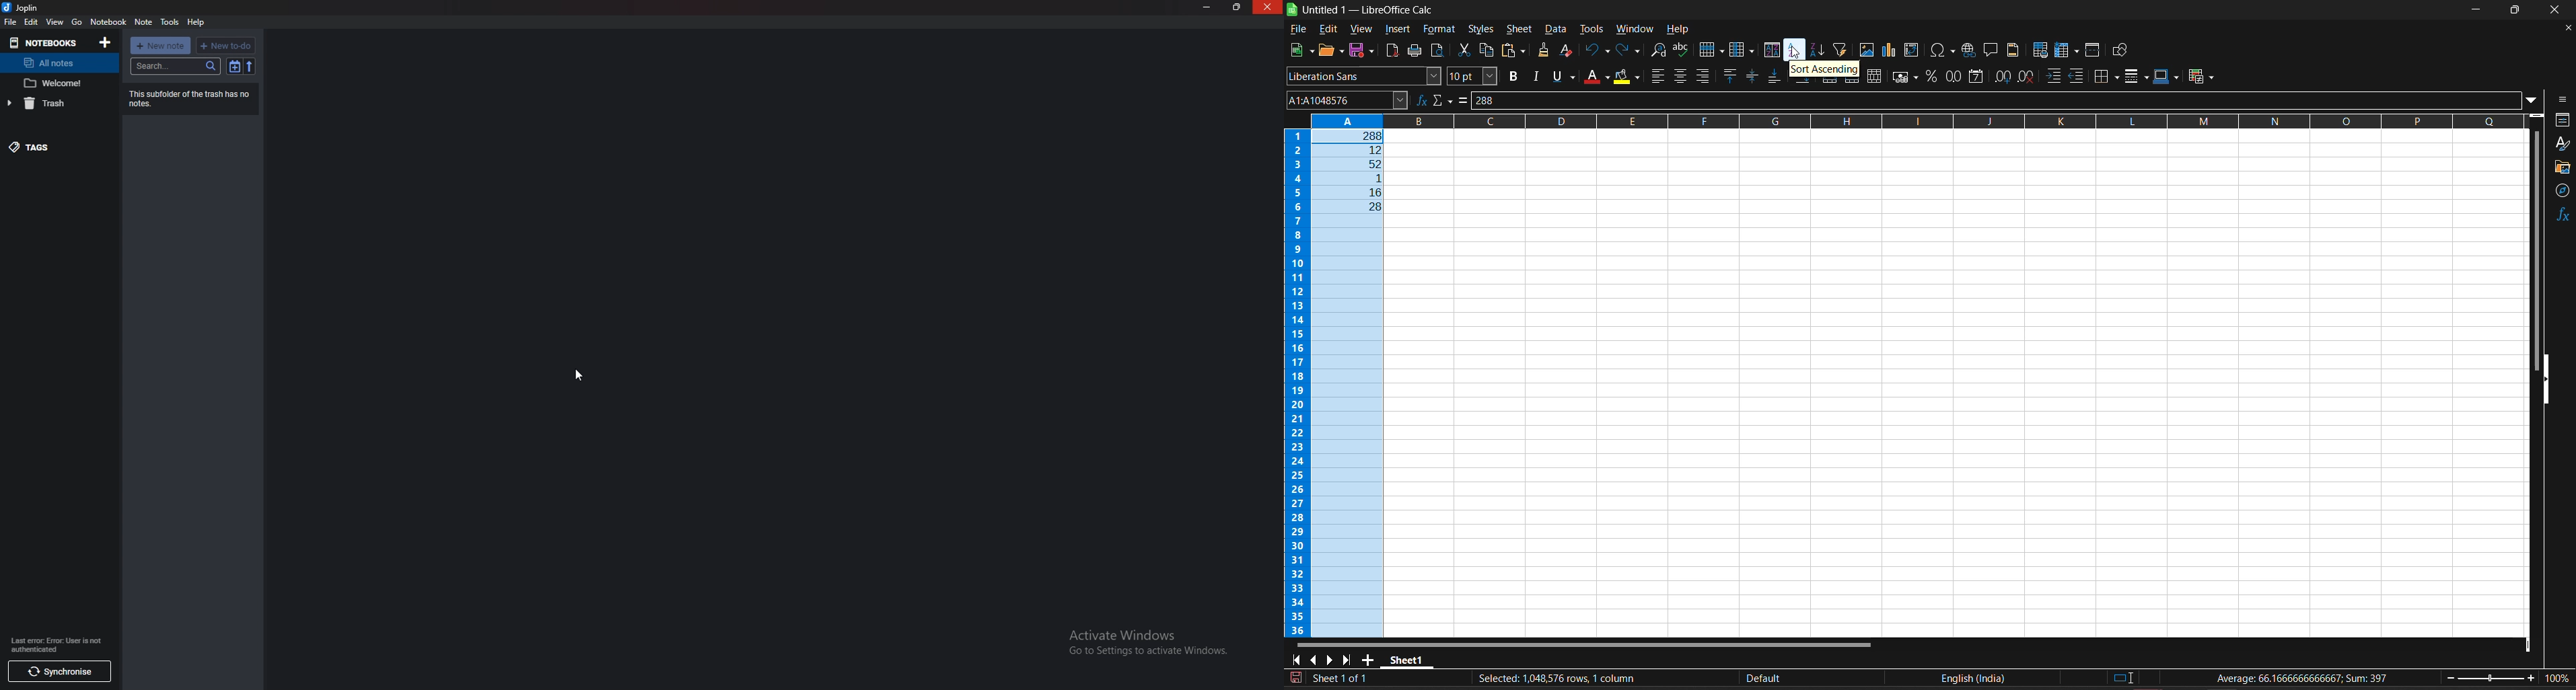 The image size is (2576, 700). I want to click on align top, so click(1728, 76).